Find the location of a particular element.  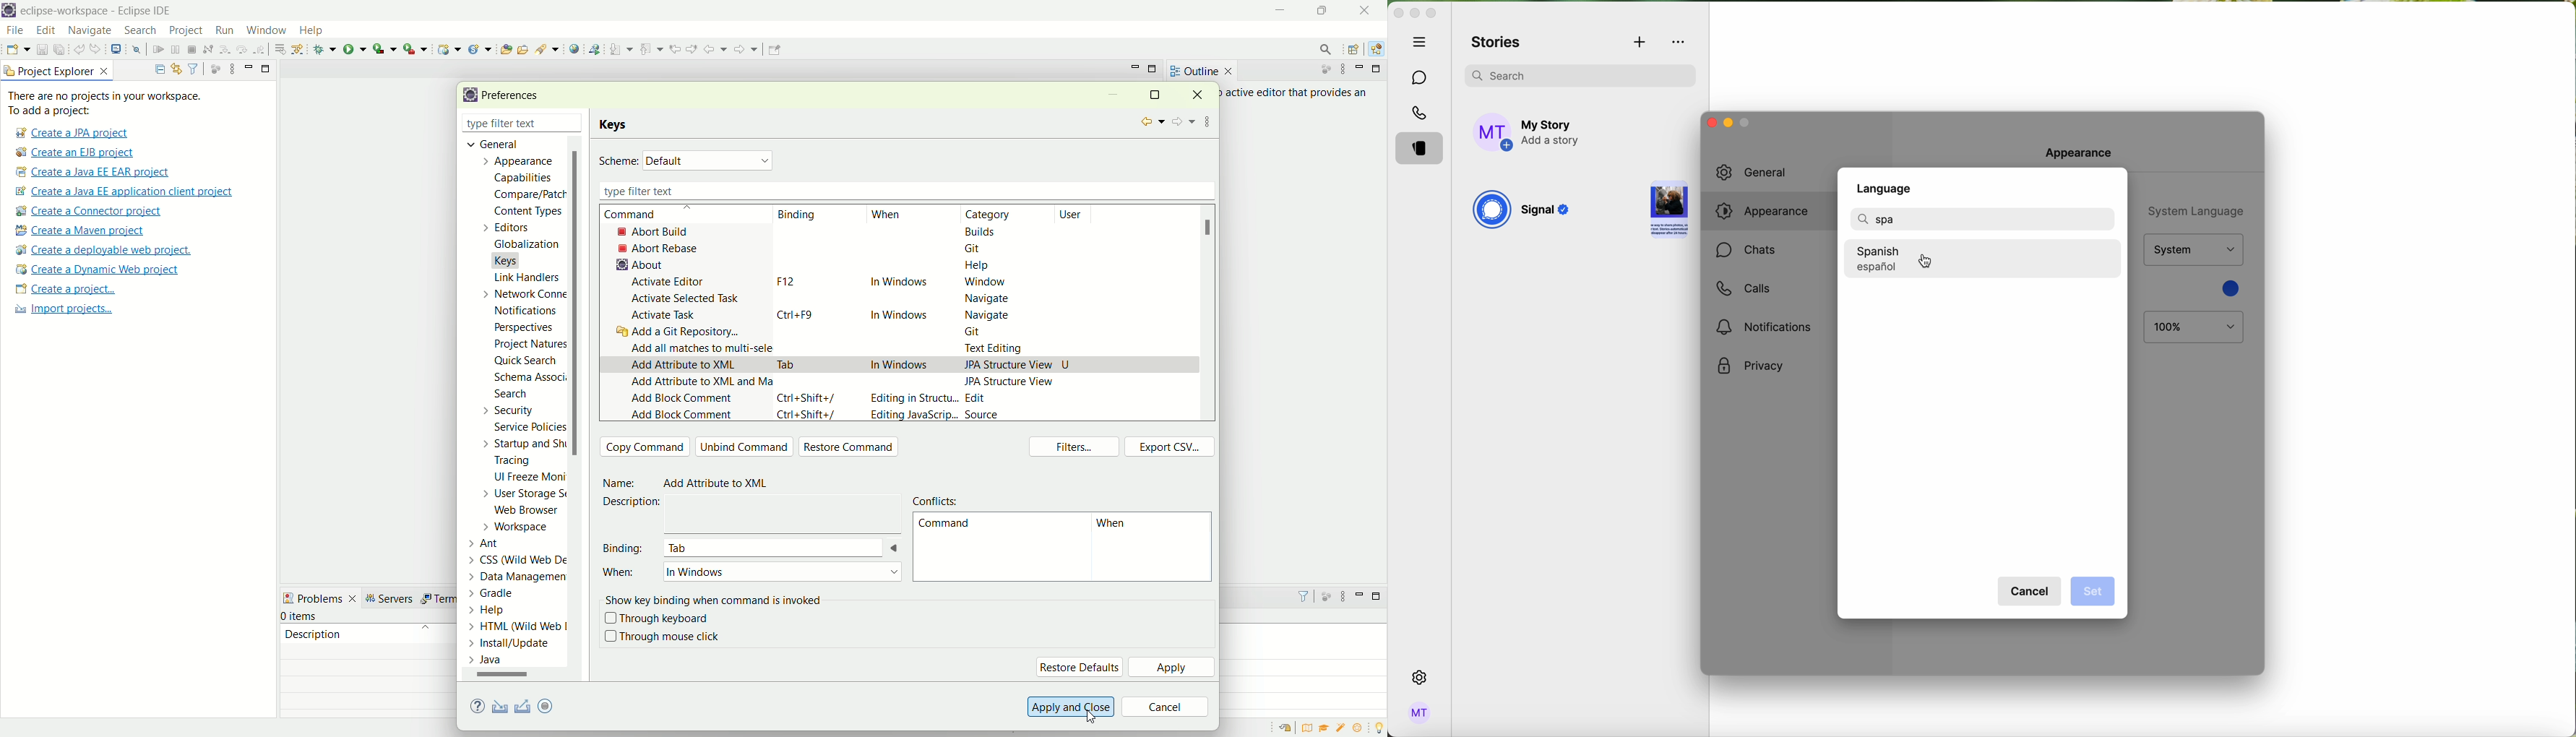

create a deployable web project is located at coordinates (104, 251).